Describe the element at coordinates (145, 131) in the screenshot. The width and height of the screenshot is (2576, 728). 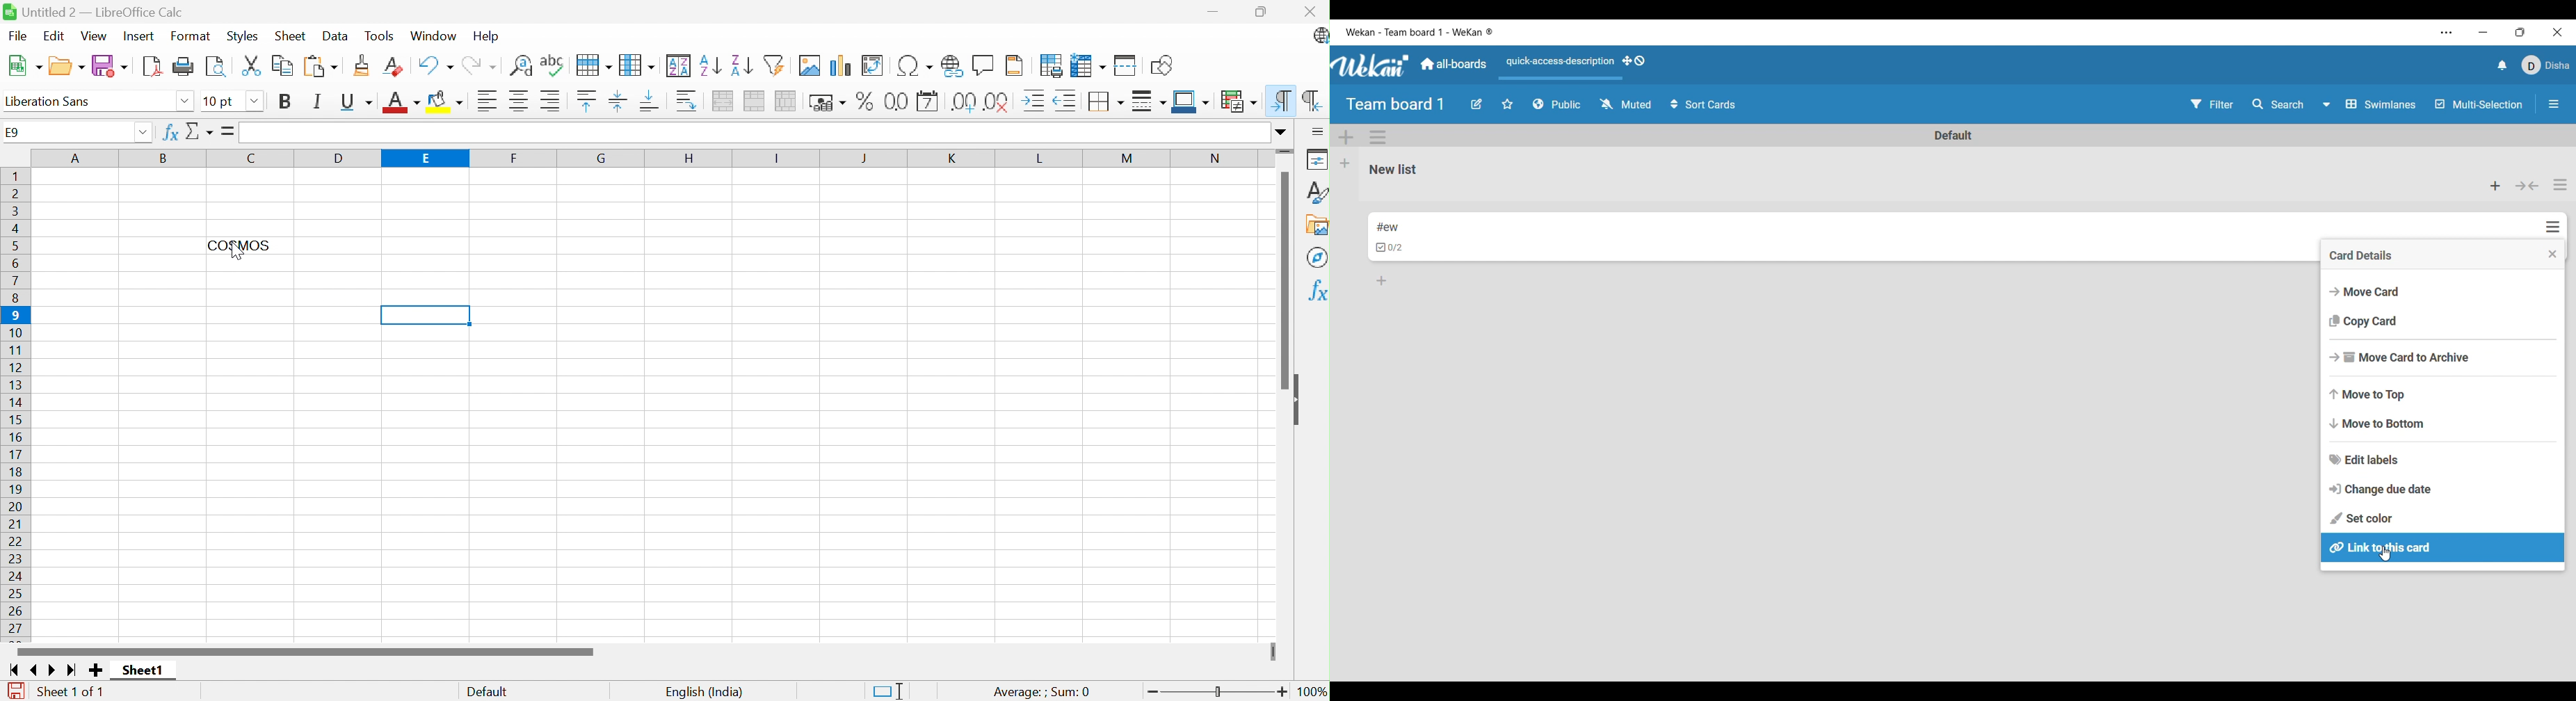
I see `Drop down` at that location.